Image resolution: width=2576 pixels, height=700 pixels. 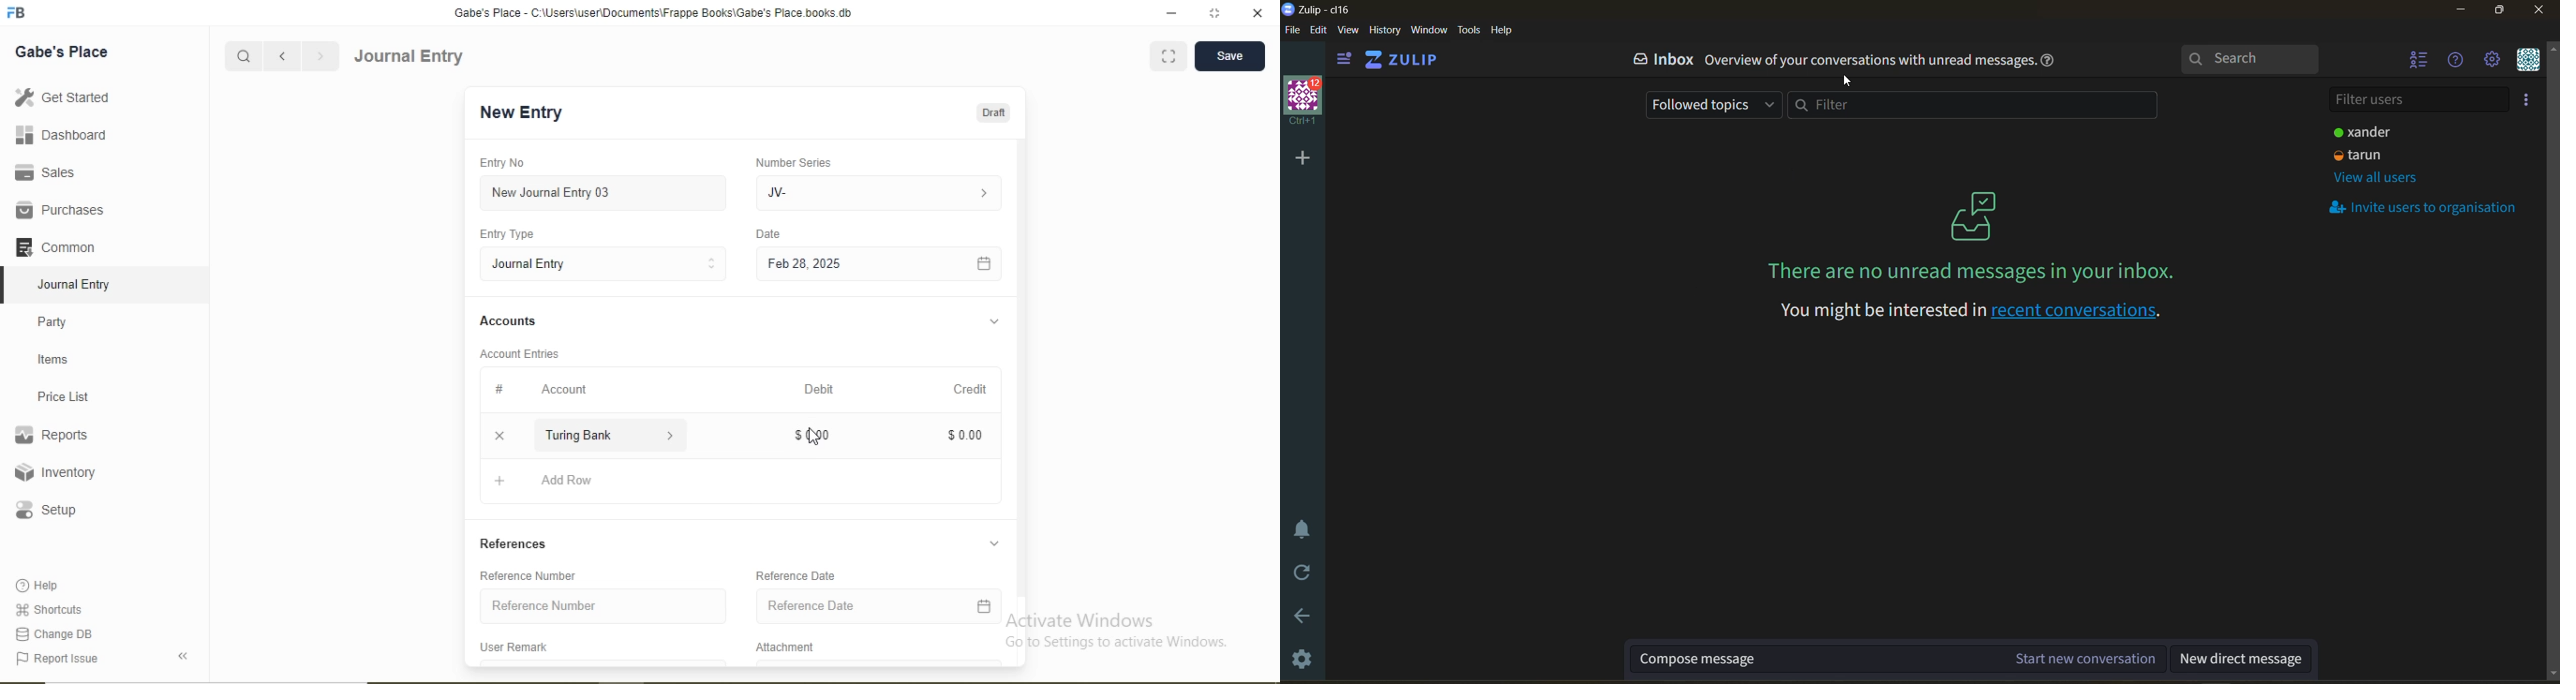 What do you see at coordinates (321, 56) in the screenshot?
I see `Forward` at bounding box center [321, 56].